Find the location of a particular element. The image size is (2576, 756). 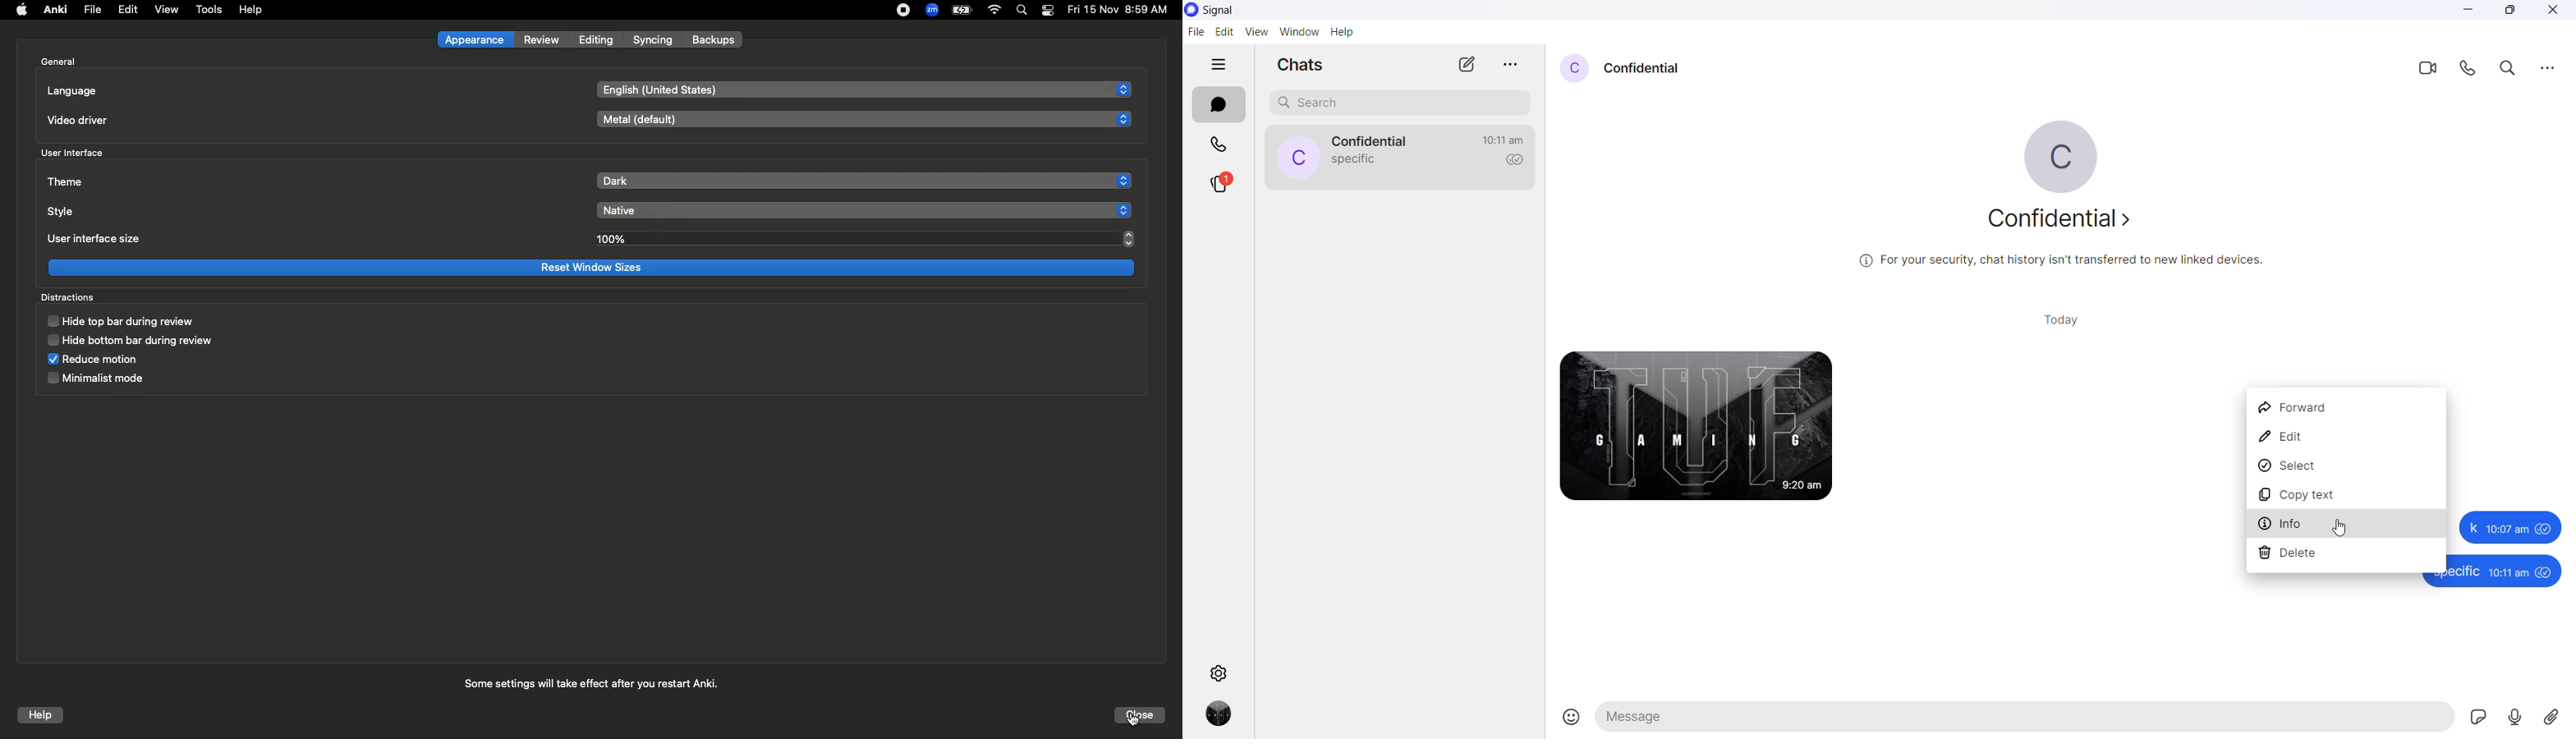

photo received is located at coordinates (1698, 427).